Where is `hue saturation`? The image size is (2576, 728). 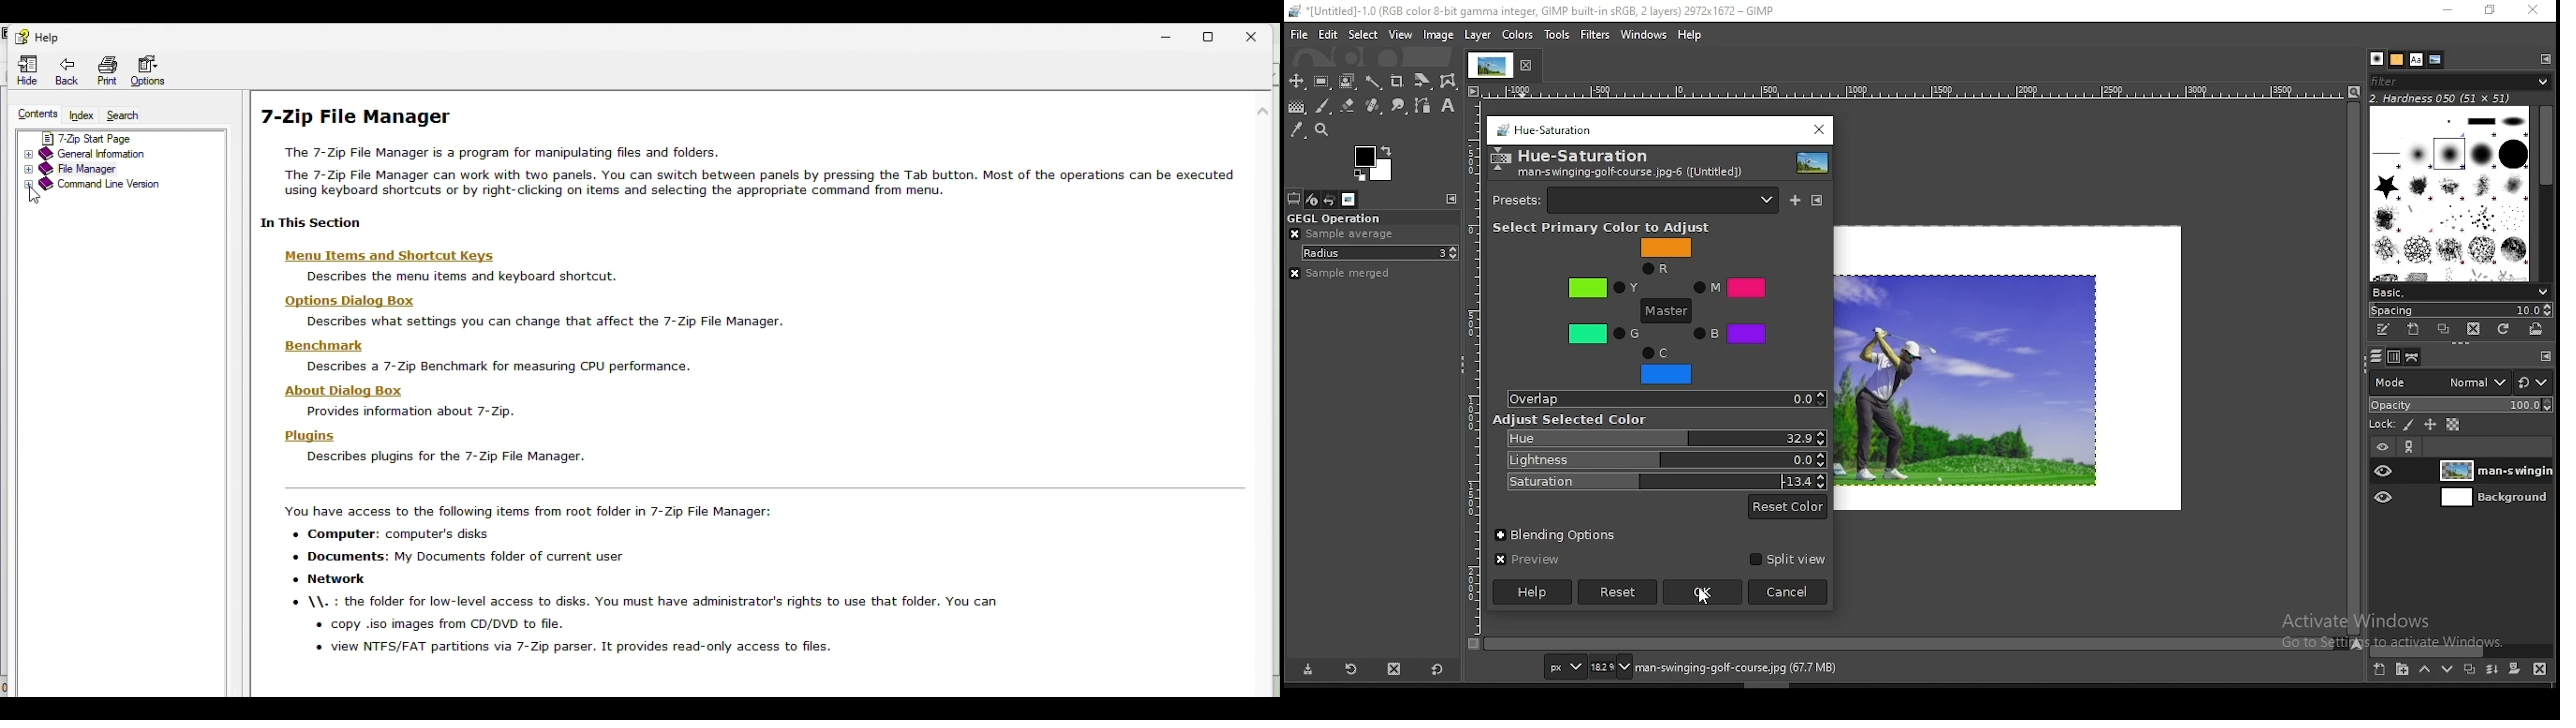 hue saturation is located at coordinates (1544, 131).